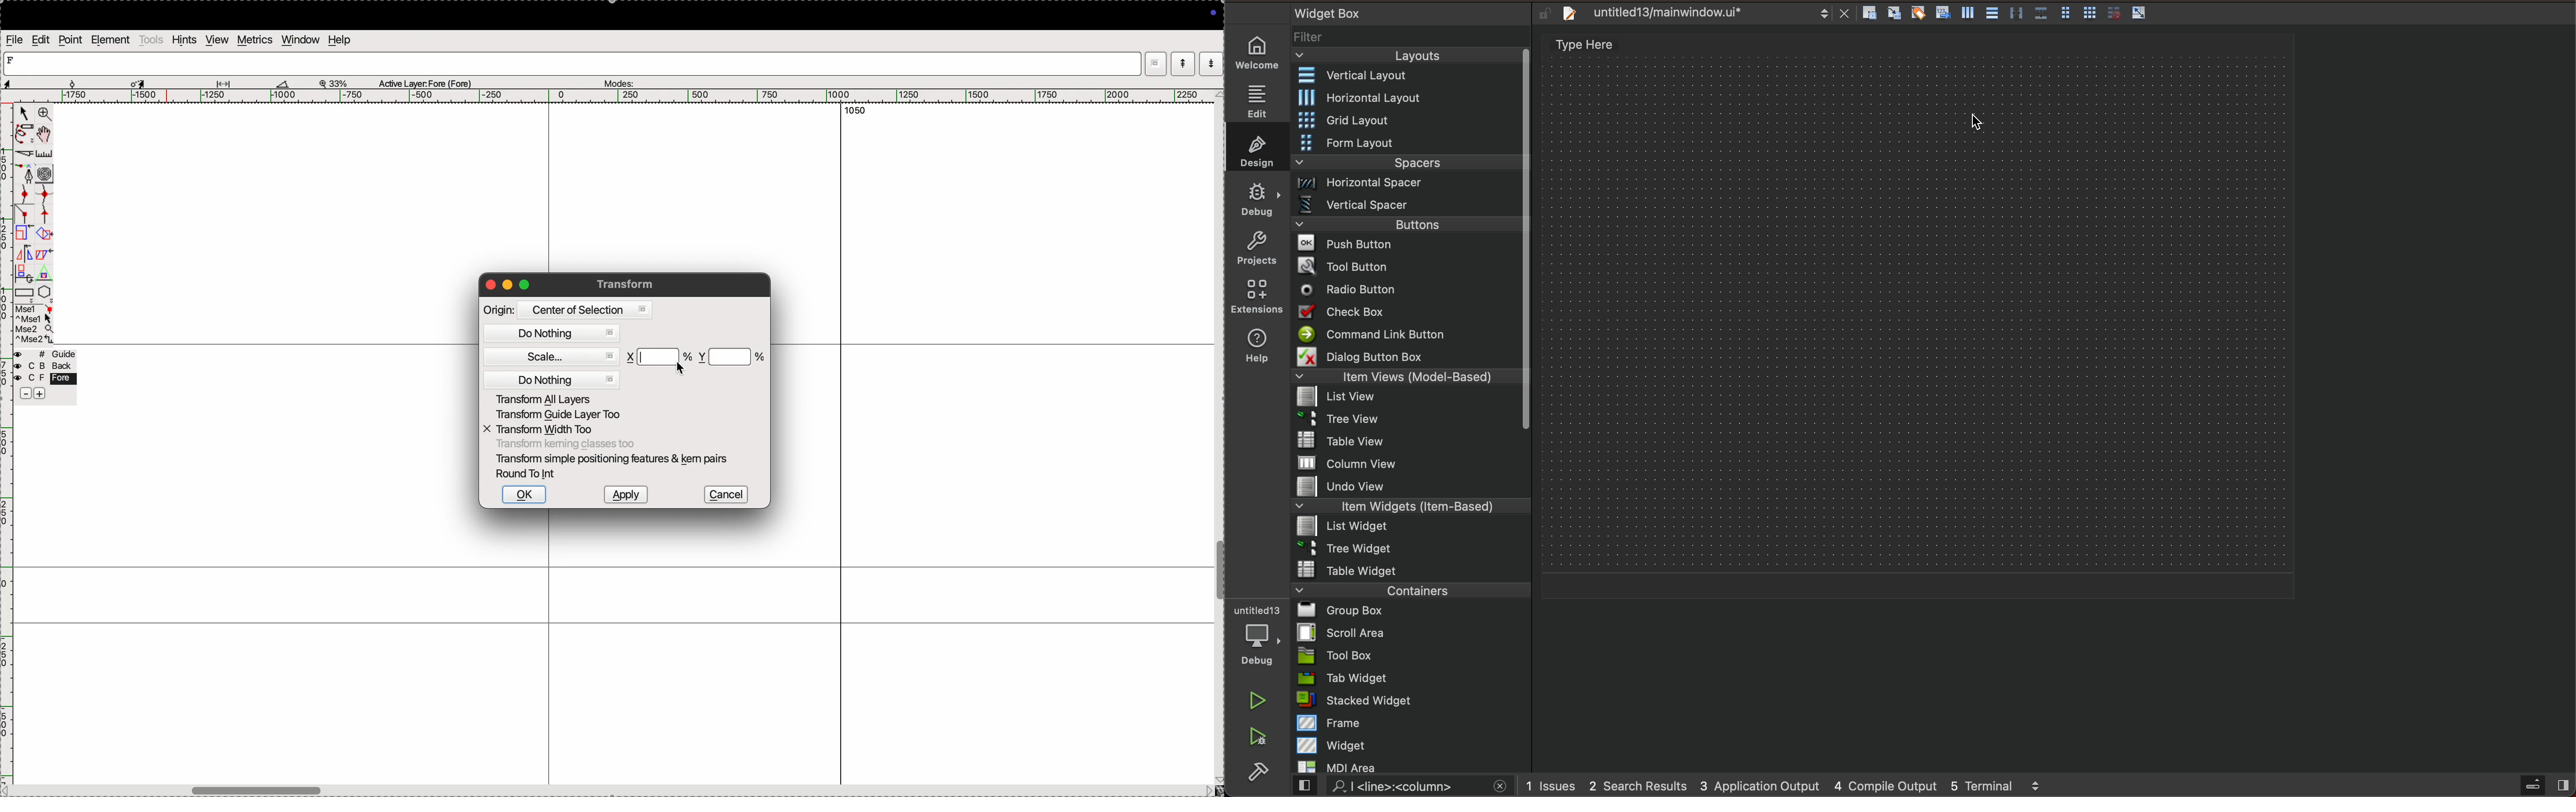  Describe the element at coordinates (15, 40) in the screenshot. I see `file` at that location.